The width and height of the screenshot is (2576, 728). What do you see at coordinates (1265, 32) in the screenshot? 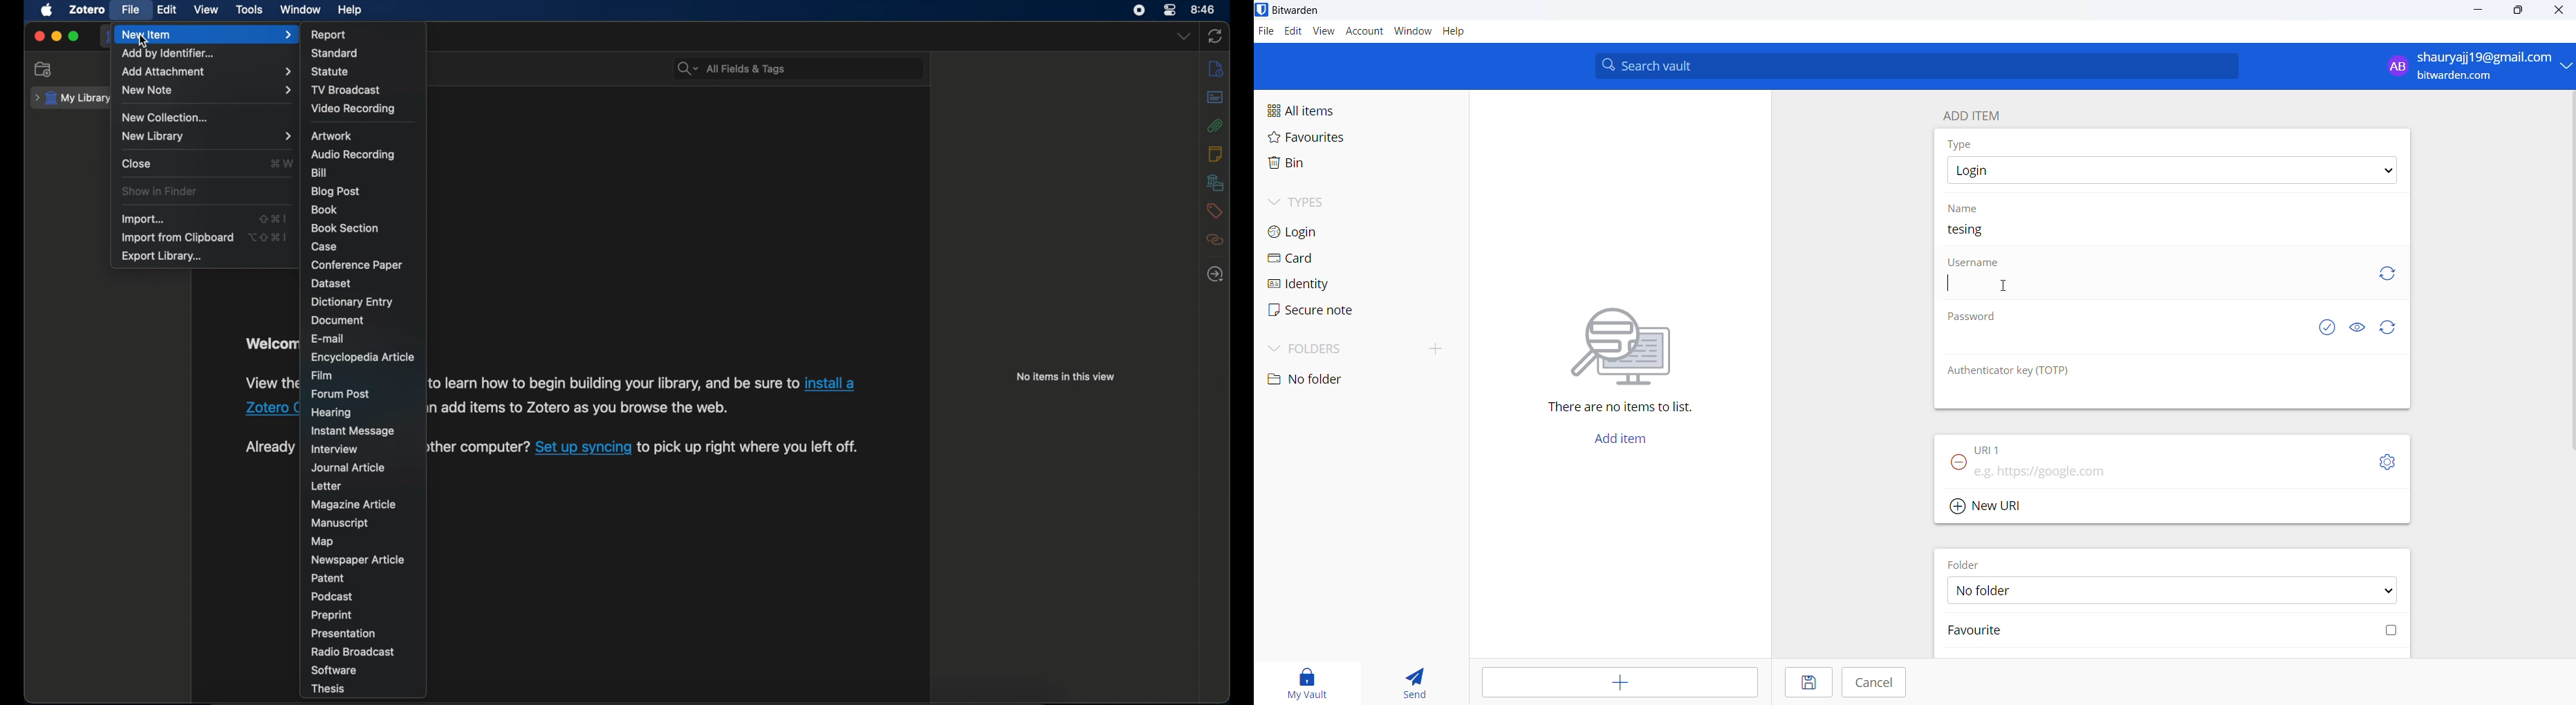
I see `File` at bounding box center [1265, 32].